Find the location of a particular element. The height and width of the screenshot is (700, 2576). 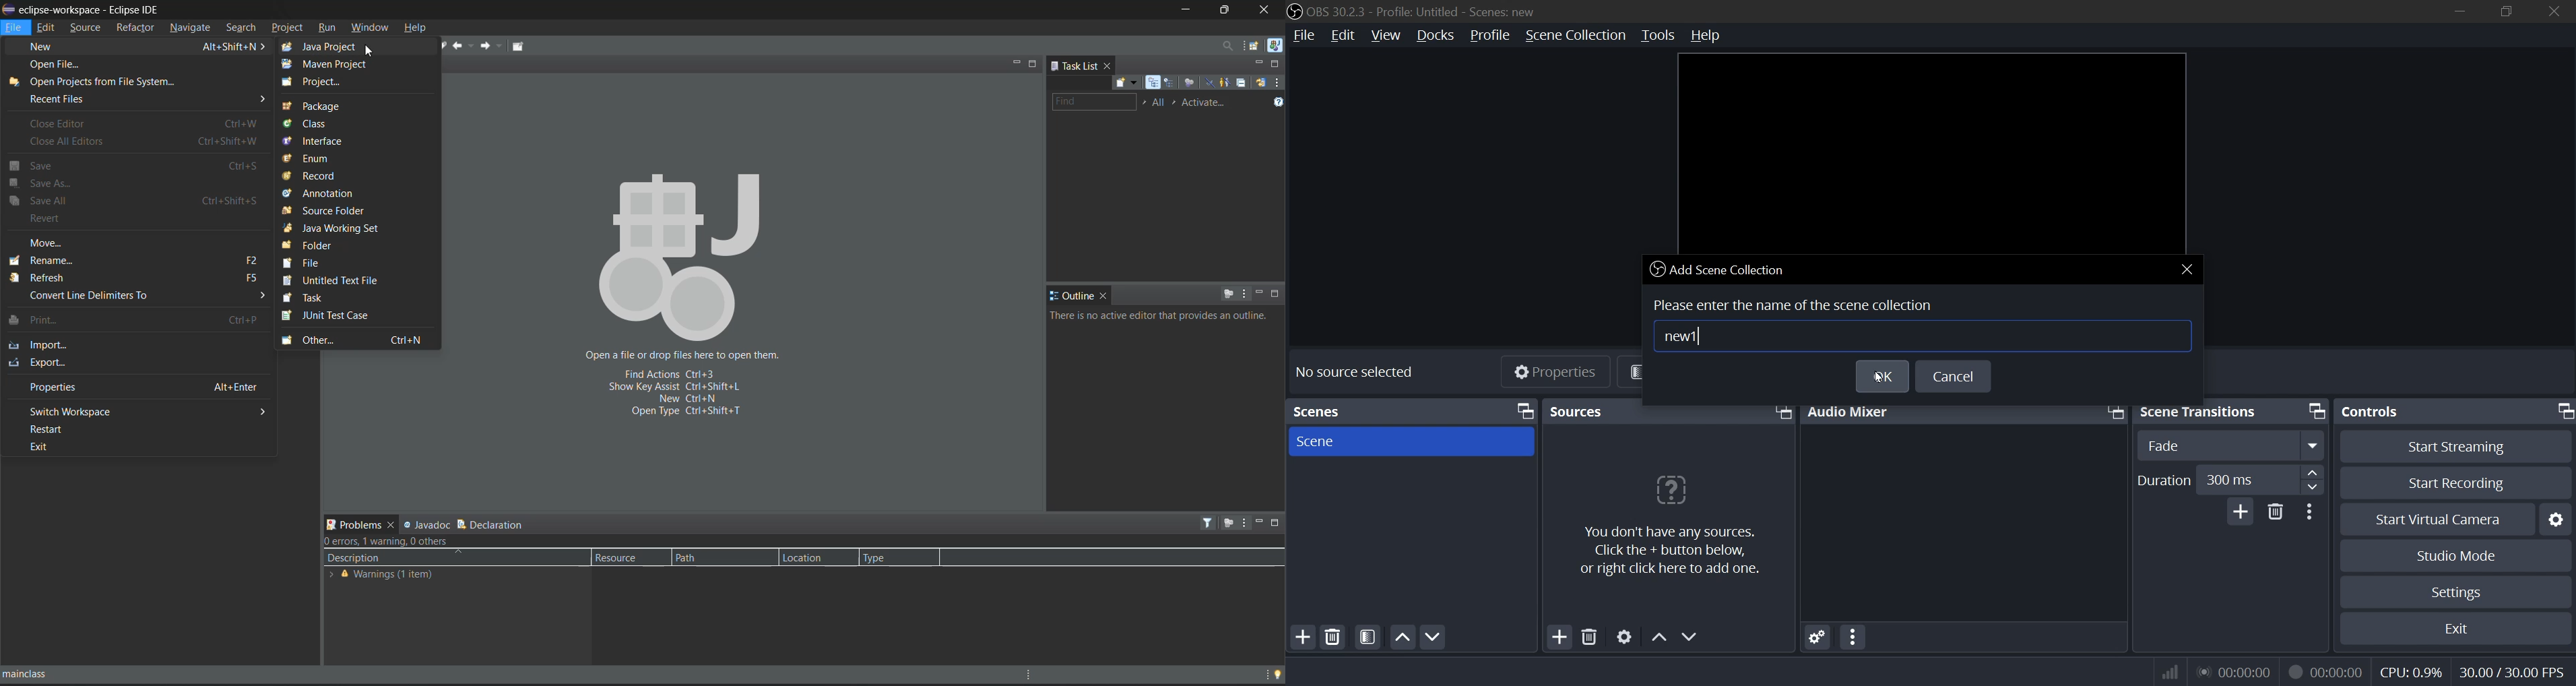

junit test case is located at coordinates (334, 317).